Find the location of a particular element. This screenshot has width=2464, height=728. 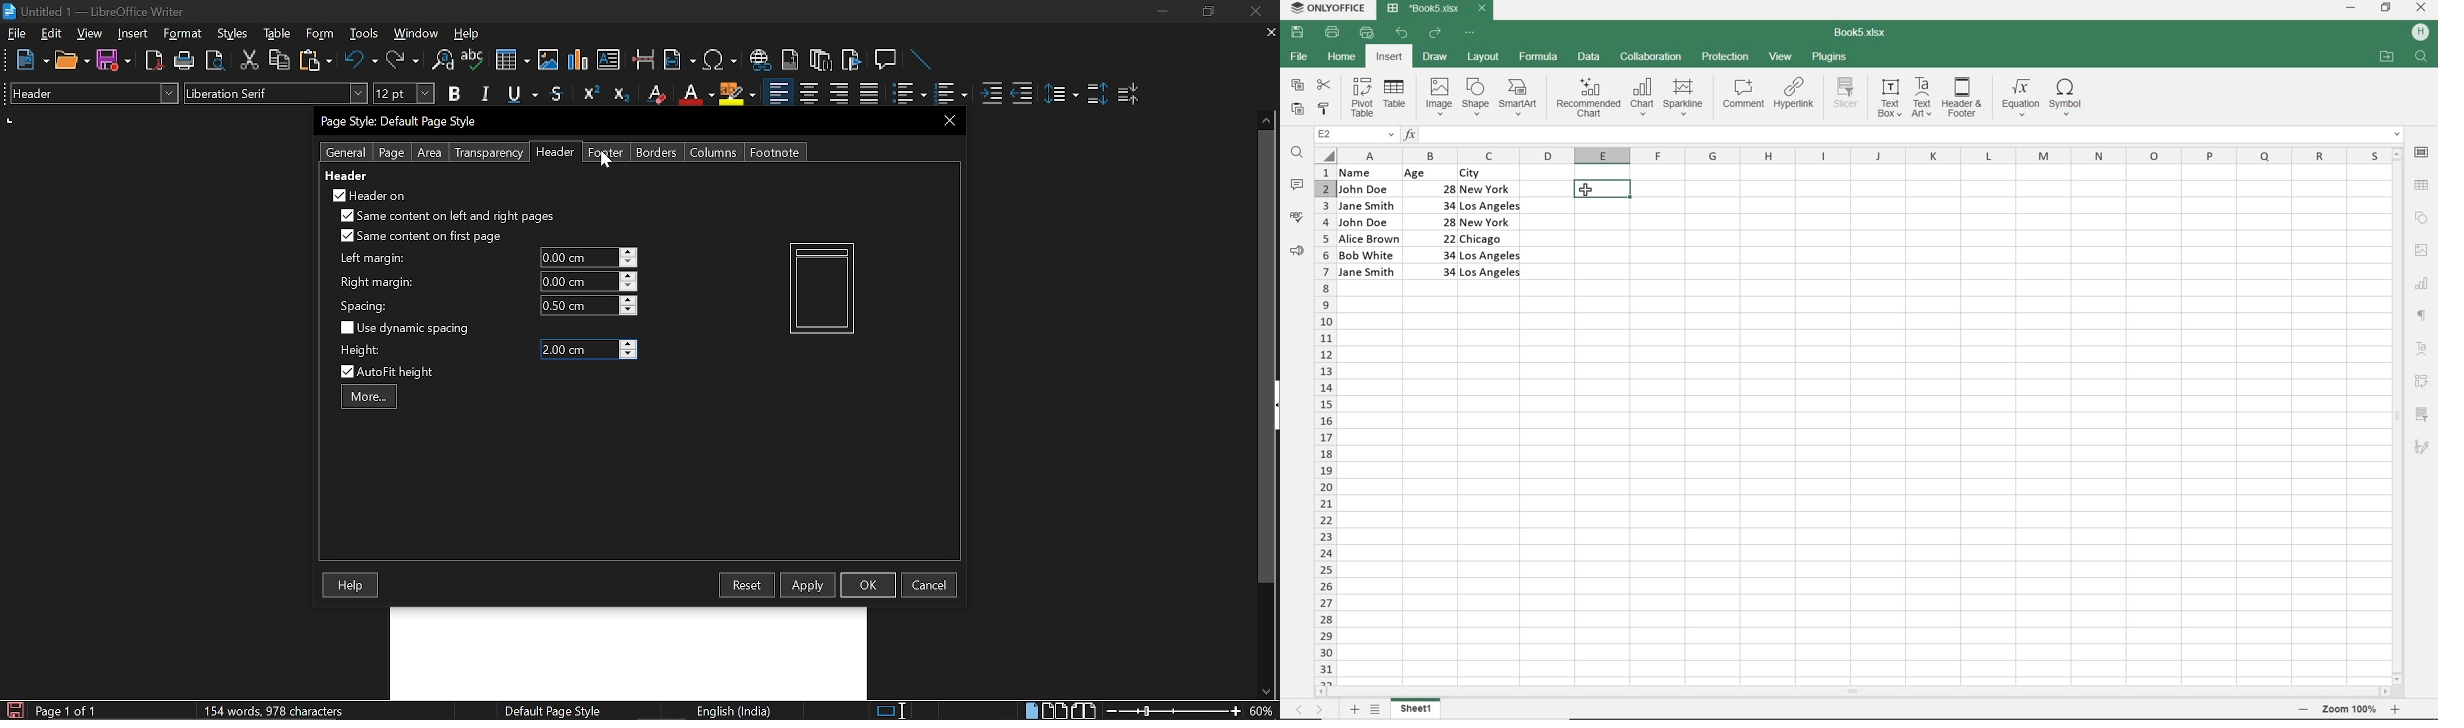

line margin Line margin is located at coordinates (577, 258).